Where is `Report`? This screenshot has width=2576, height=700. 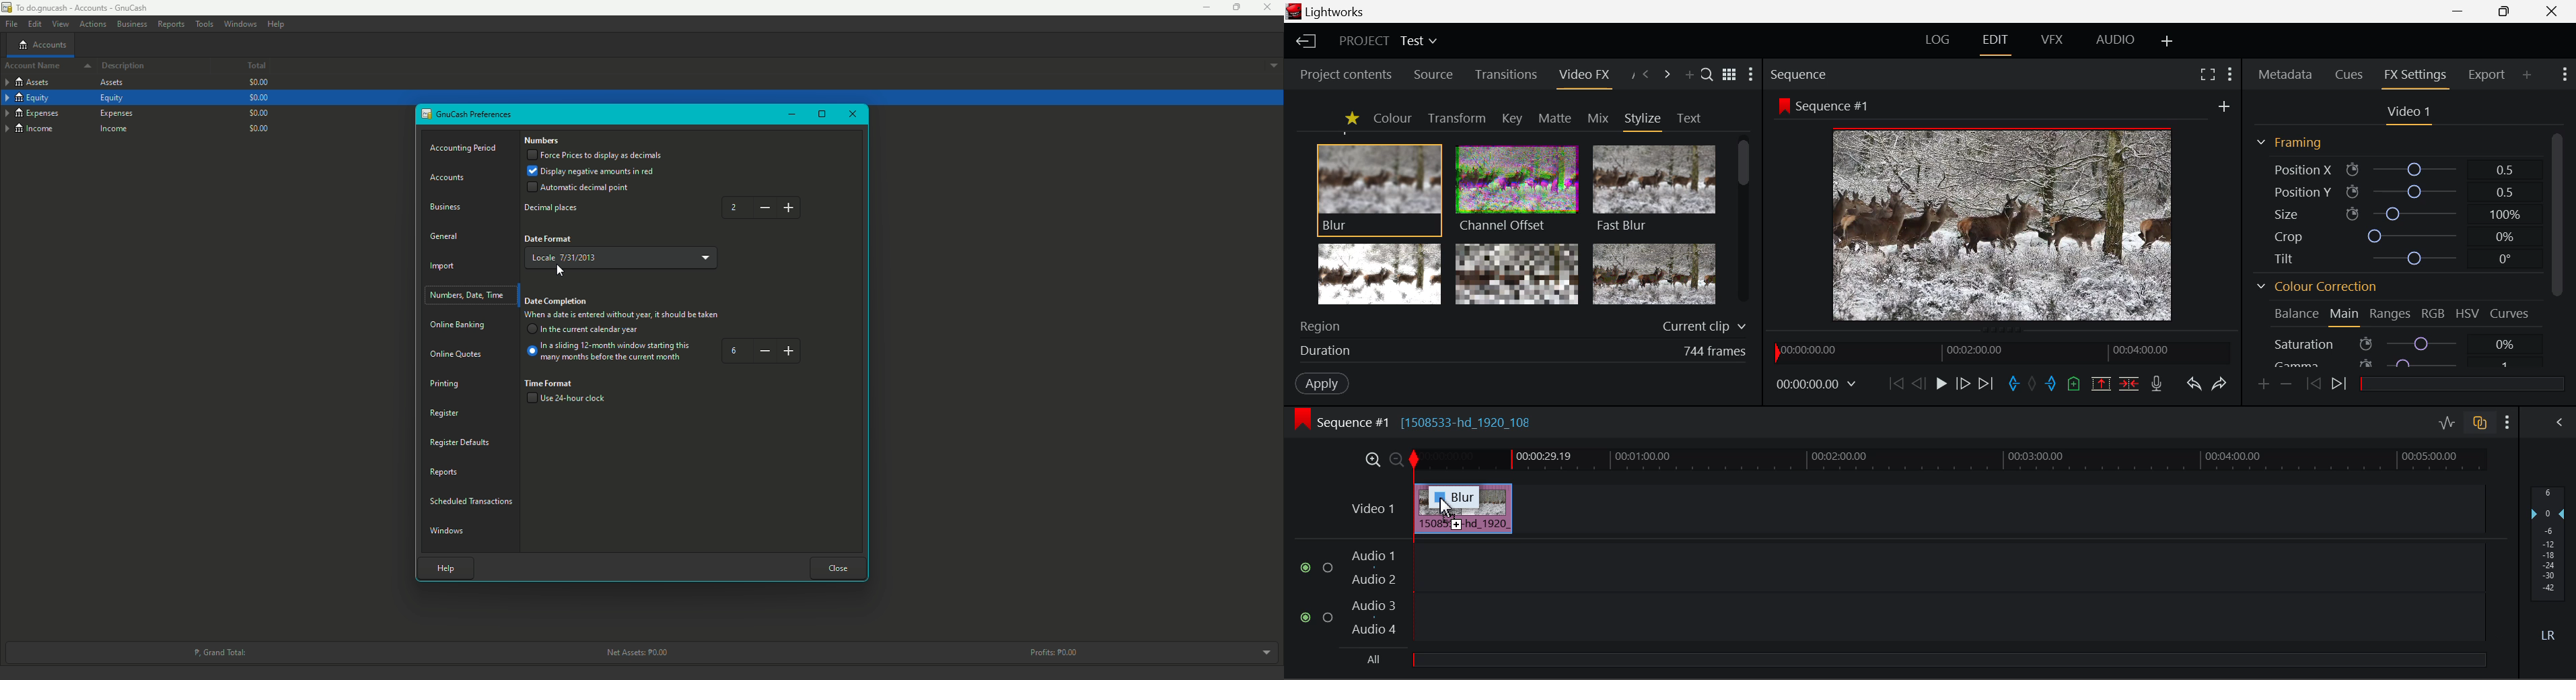 Report is located at coordinates (445, 471).